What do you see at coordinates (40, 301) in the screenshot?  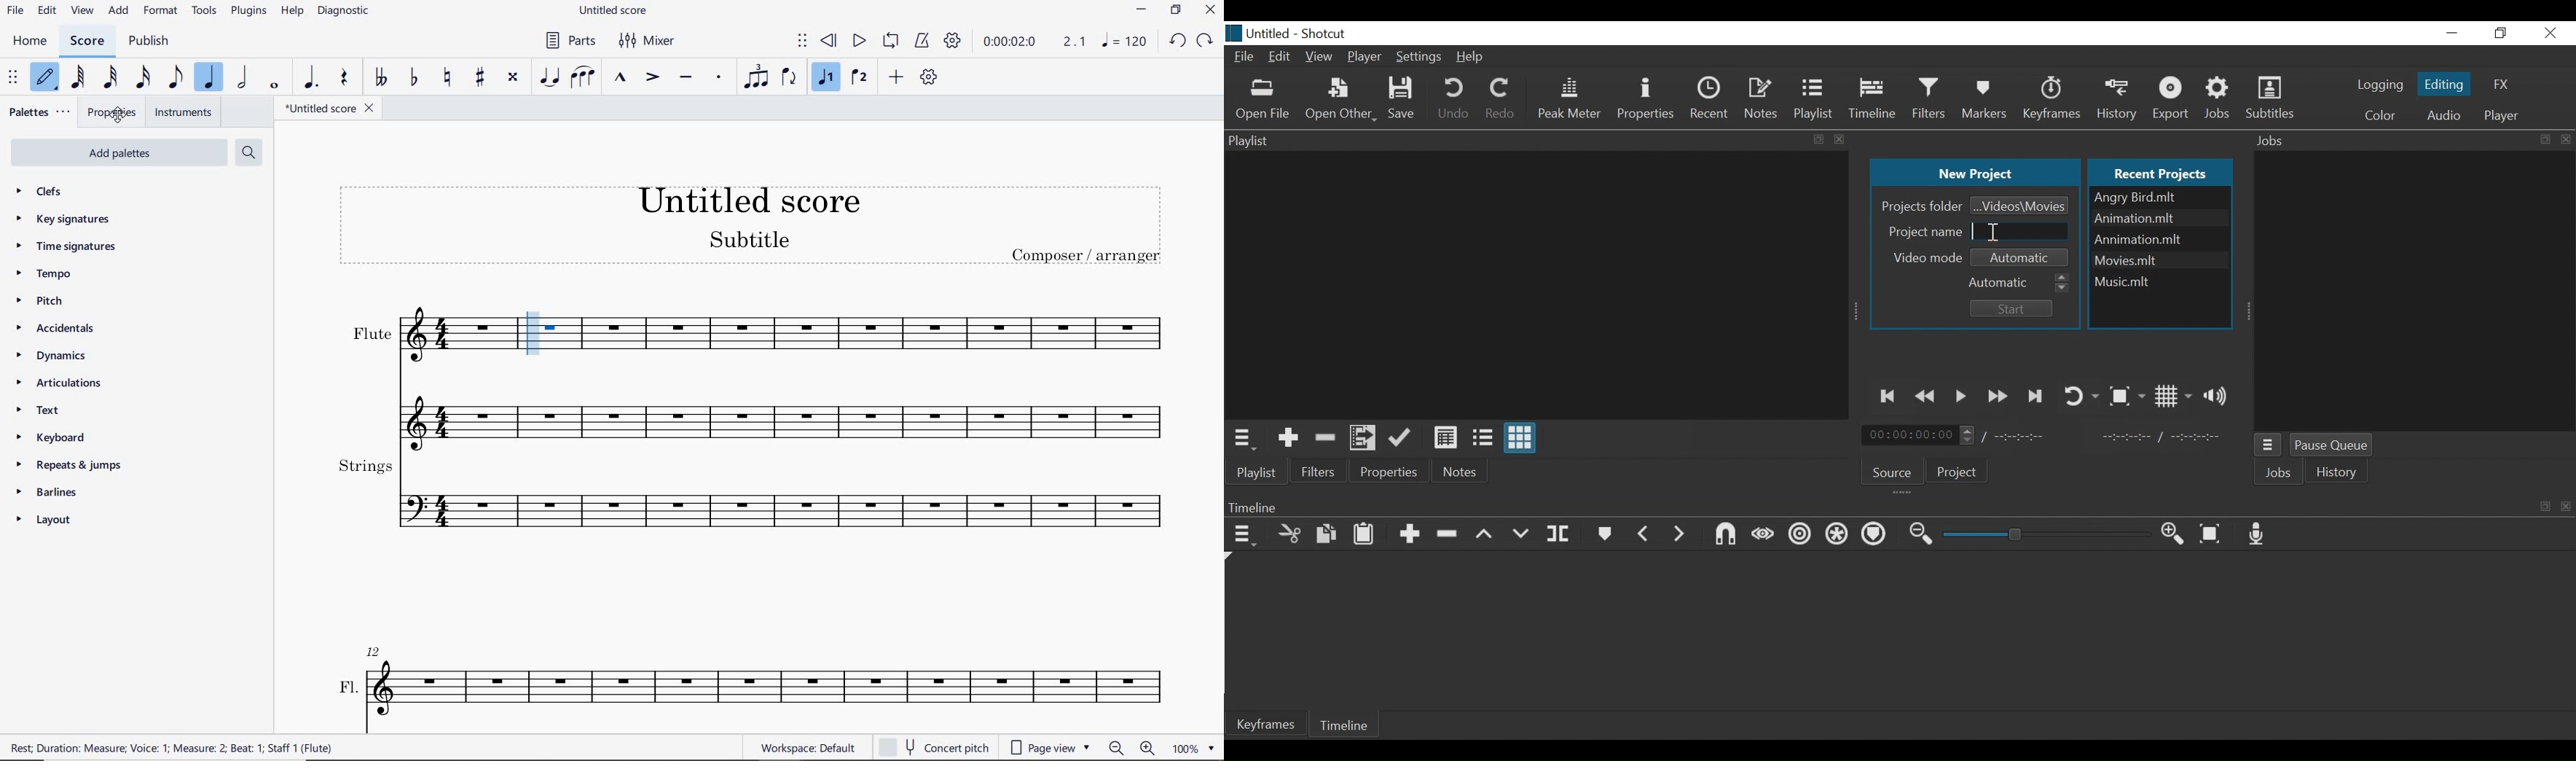 I see `pitch` at bounding box center [40, 301].